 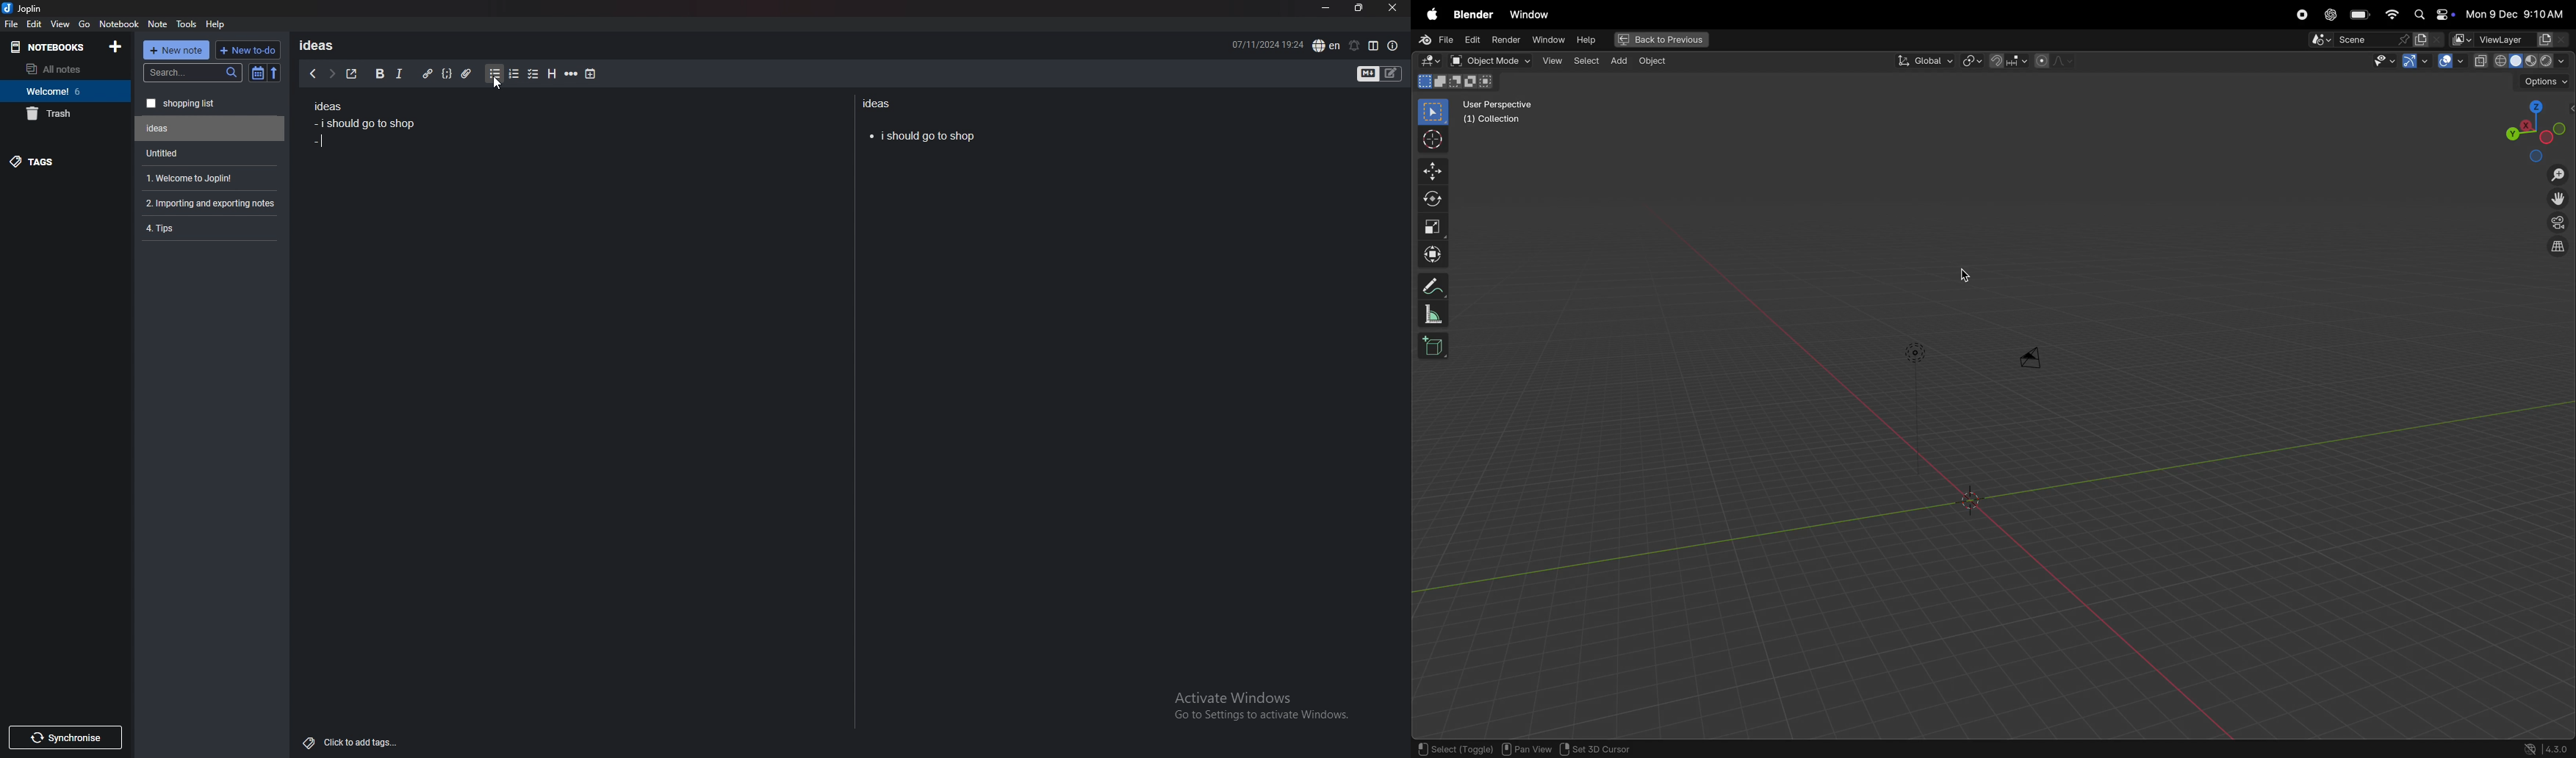 What do you see at coordinates (119, 23) in the screenshot?
I see `notebook` at bounding box center [119, 23].